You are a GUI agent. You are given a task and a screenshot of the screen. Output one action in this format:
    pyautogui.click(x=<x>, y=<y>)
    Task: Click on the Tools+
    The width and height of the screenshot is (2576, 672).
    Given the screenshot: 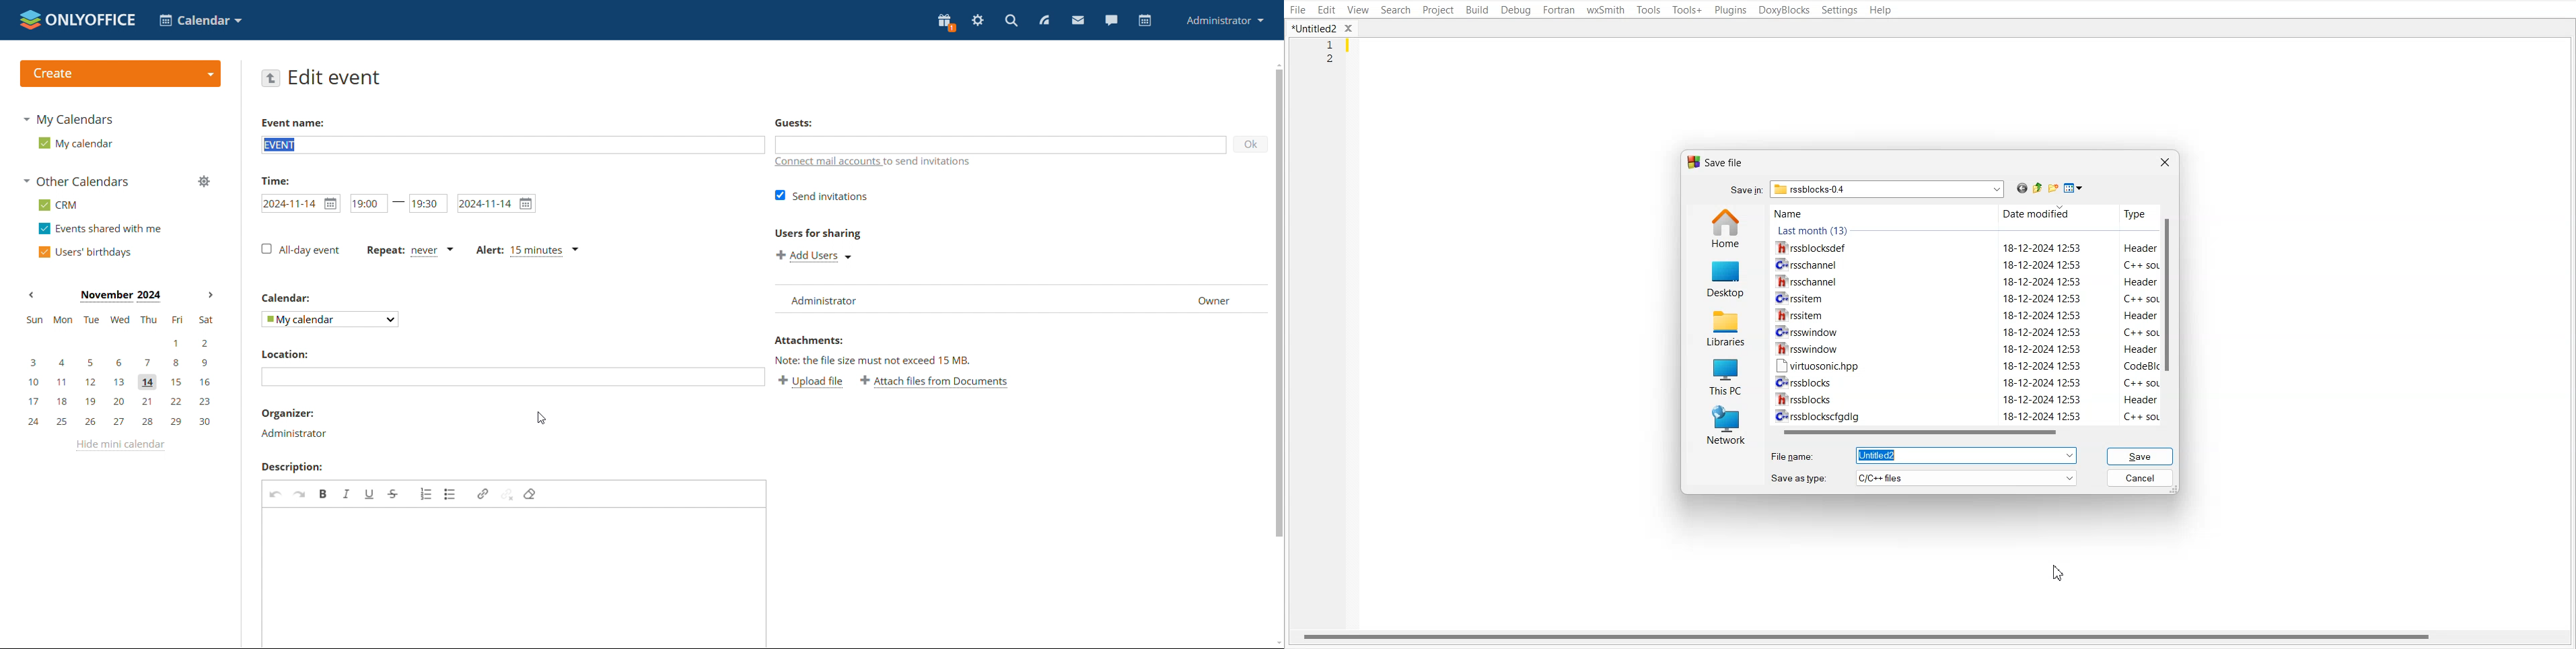 What is the action you would take?
    pyautogui.click(x=1687, y=10)
    